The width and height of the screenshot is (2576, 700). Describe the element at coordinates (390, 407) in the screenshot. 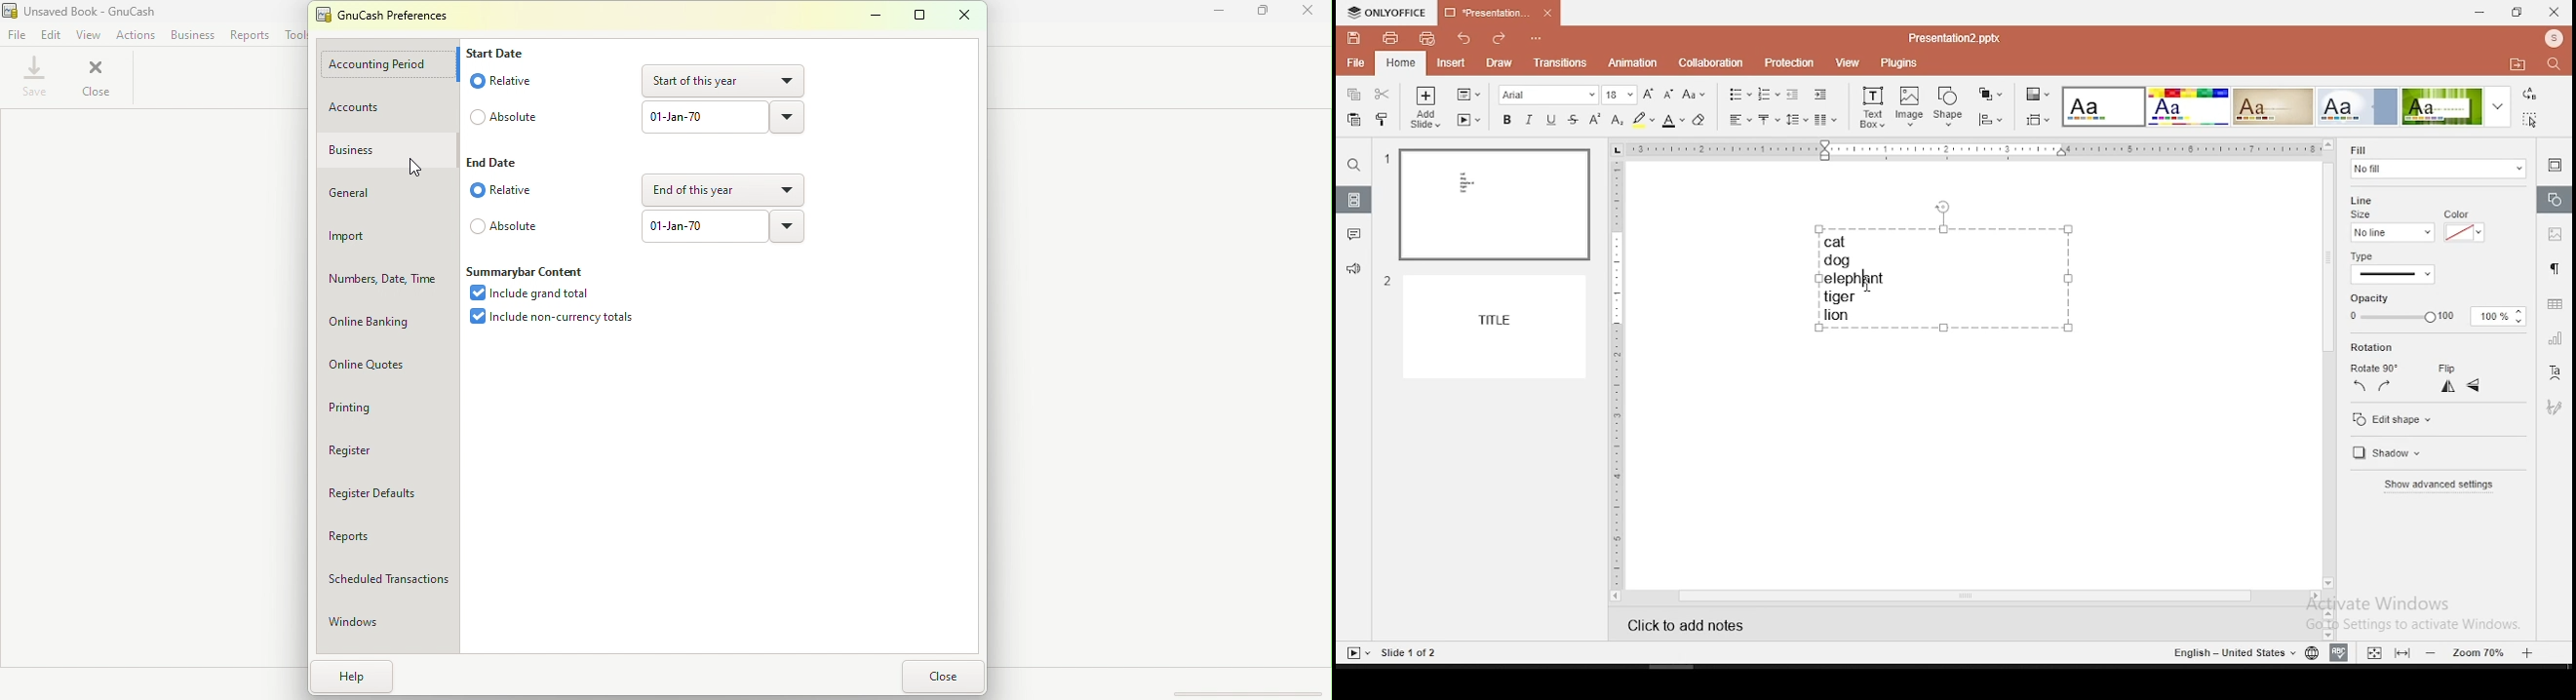

I see `Printing` at that location.